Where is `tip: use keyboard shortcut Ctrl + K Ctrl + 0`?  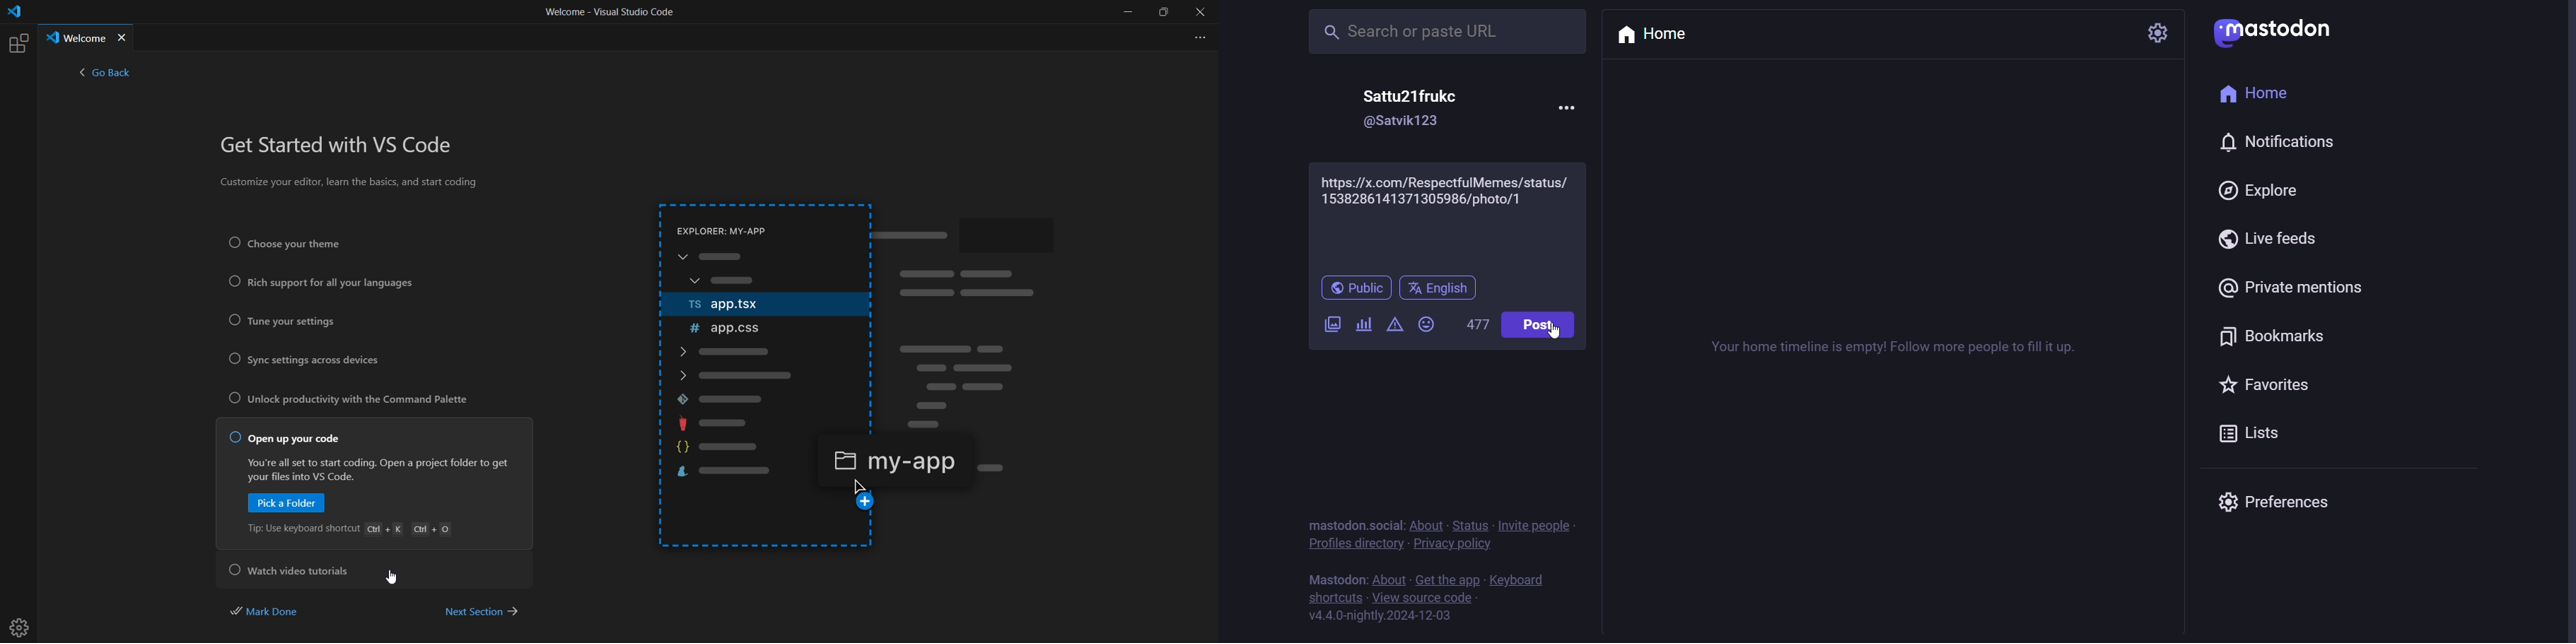 tip: use keyboard shortcut Ctrl + K Ctrl + 0 is located at coordinates (354, 530).